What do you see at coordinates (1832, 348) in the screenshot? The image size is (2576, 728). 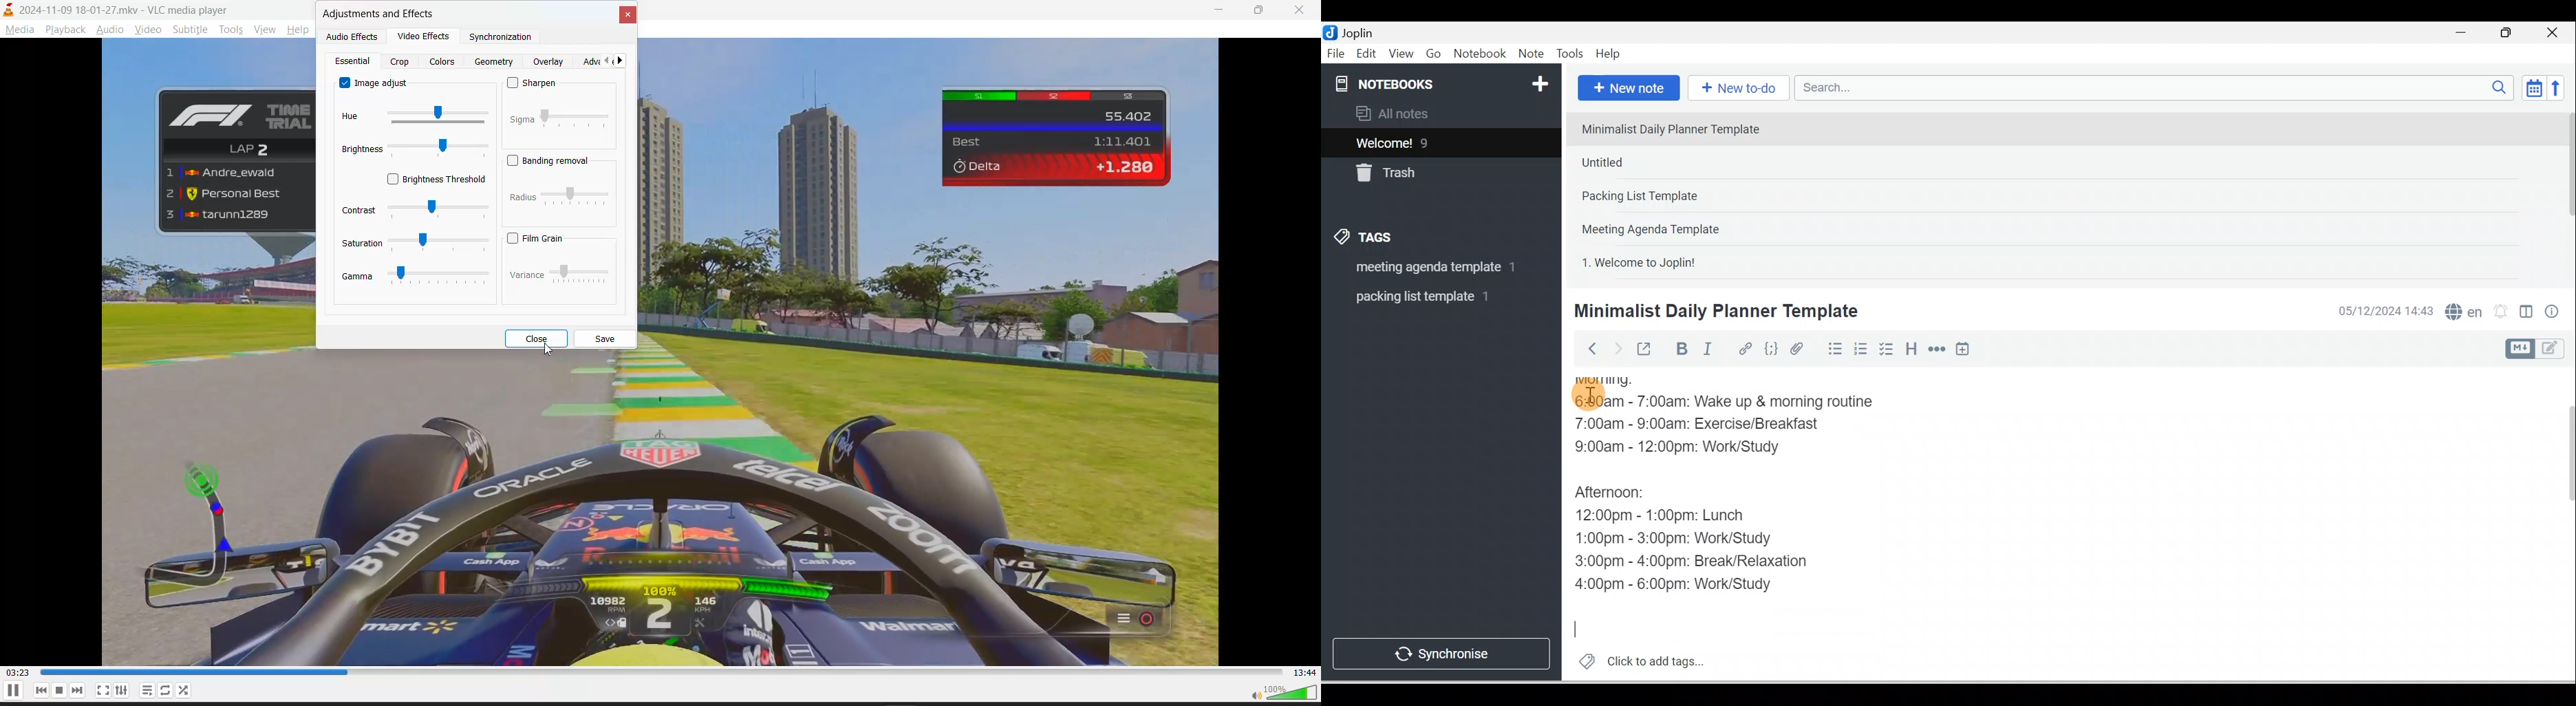 I see `Bulleted list` at bounding box center [1832, 348].